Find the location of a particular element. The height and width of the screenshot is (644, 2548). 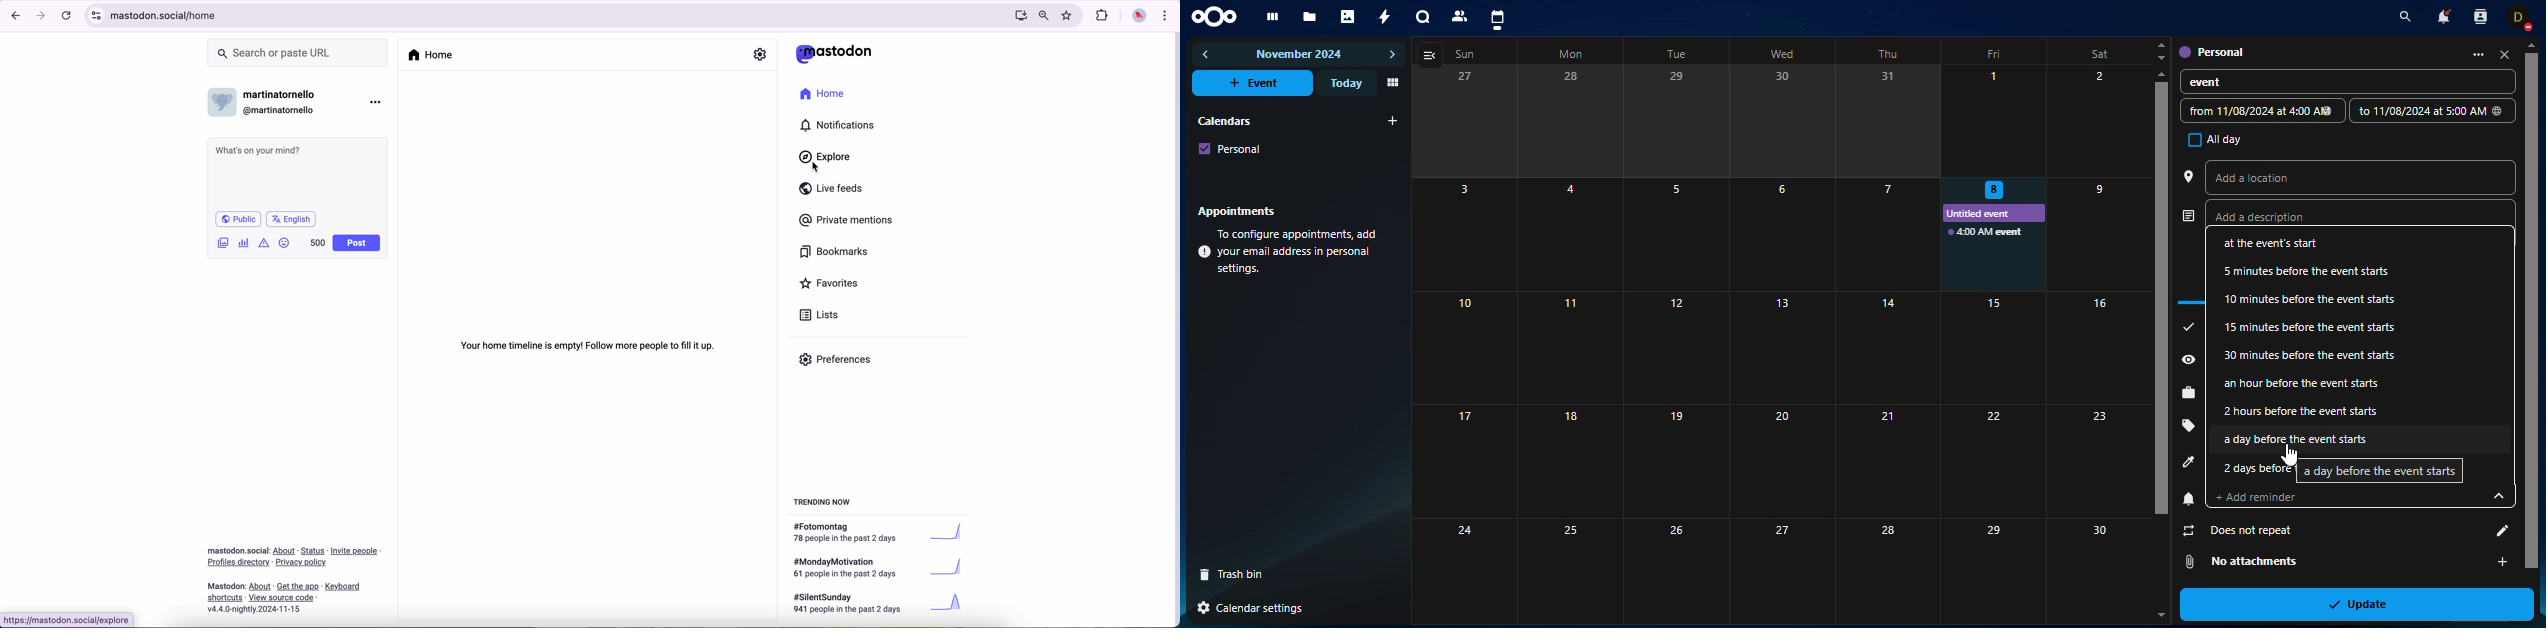

date is located at coordinates (2428, 110).